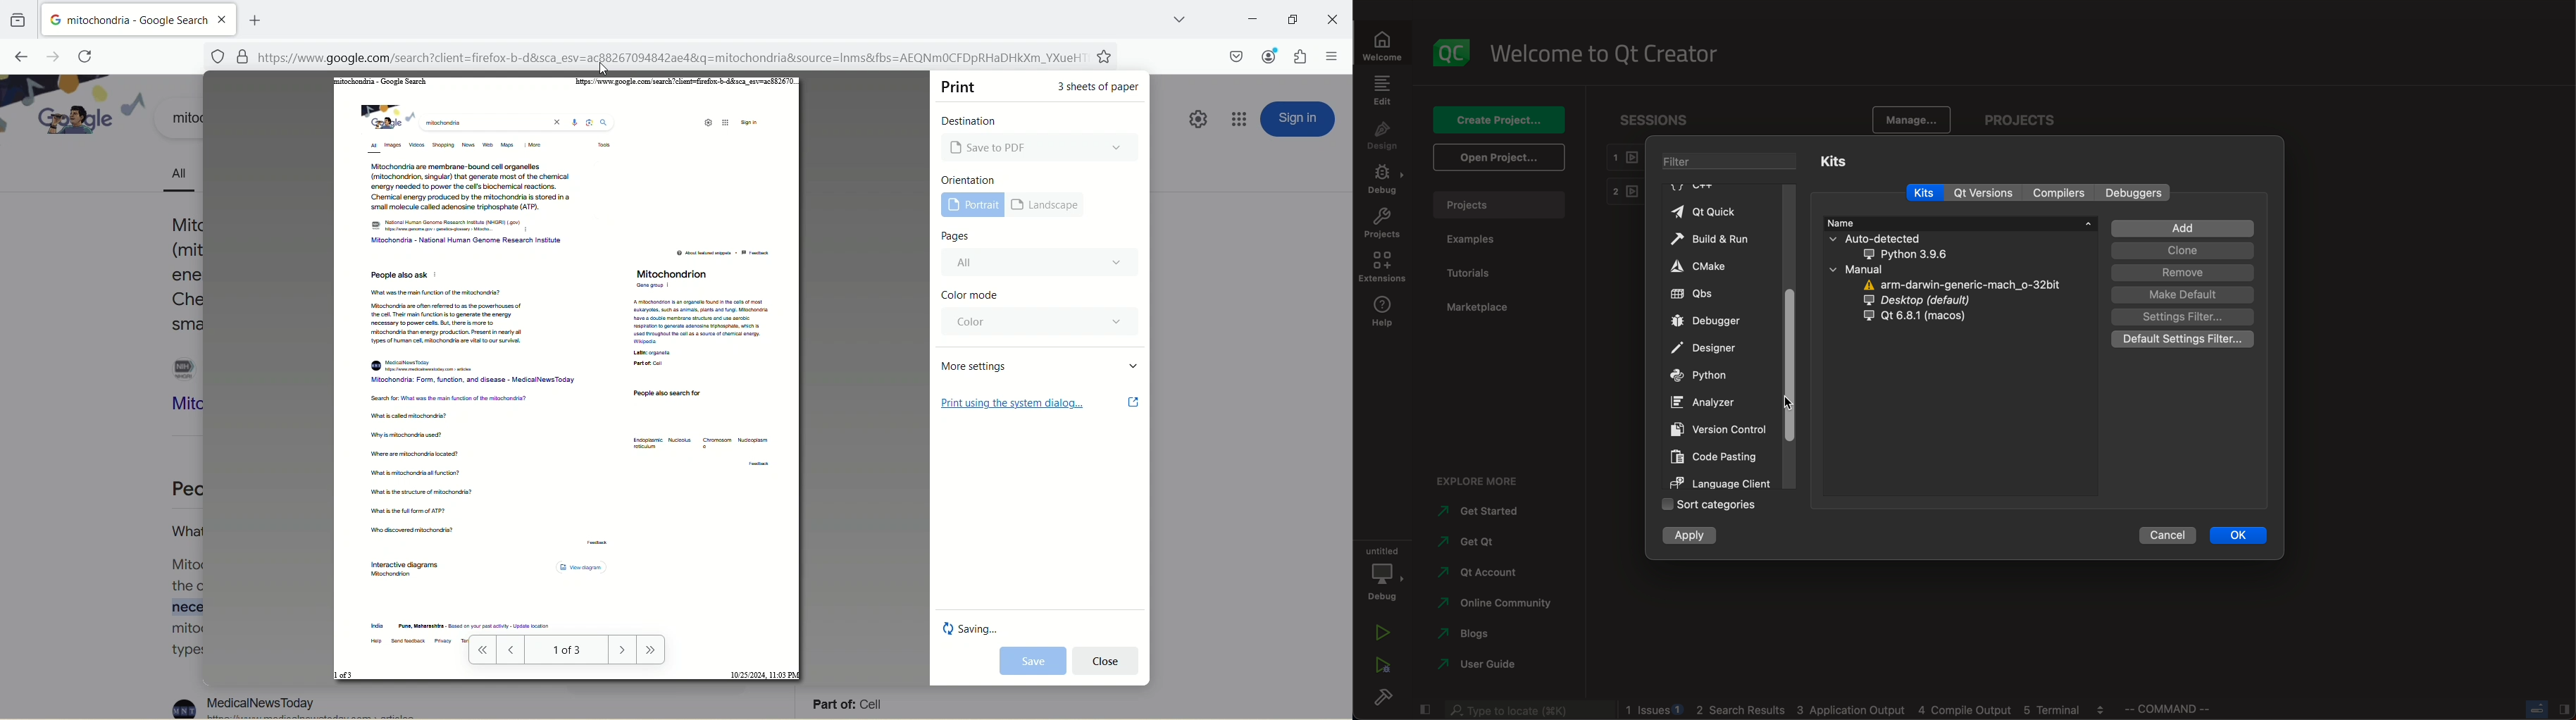  Describe the element at coordinates (972, 120) in the screenshot. I see `destination` at that location.